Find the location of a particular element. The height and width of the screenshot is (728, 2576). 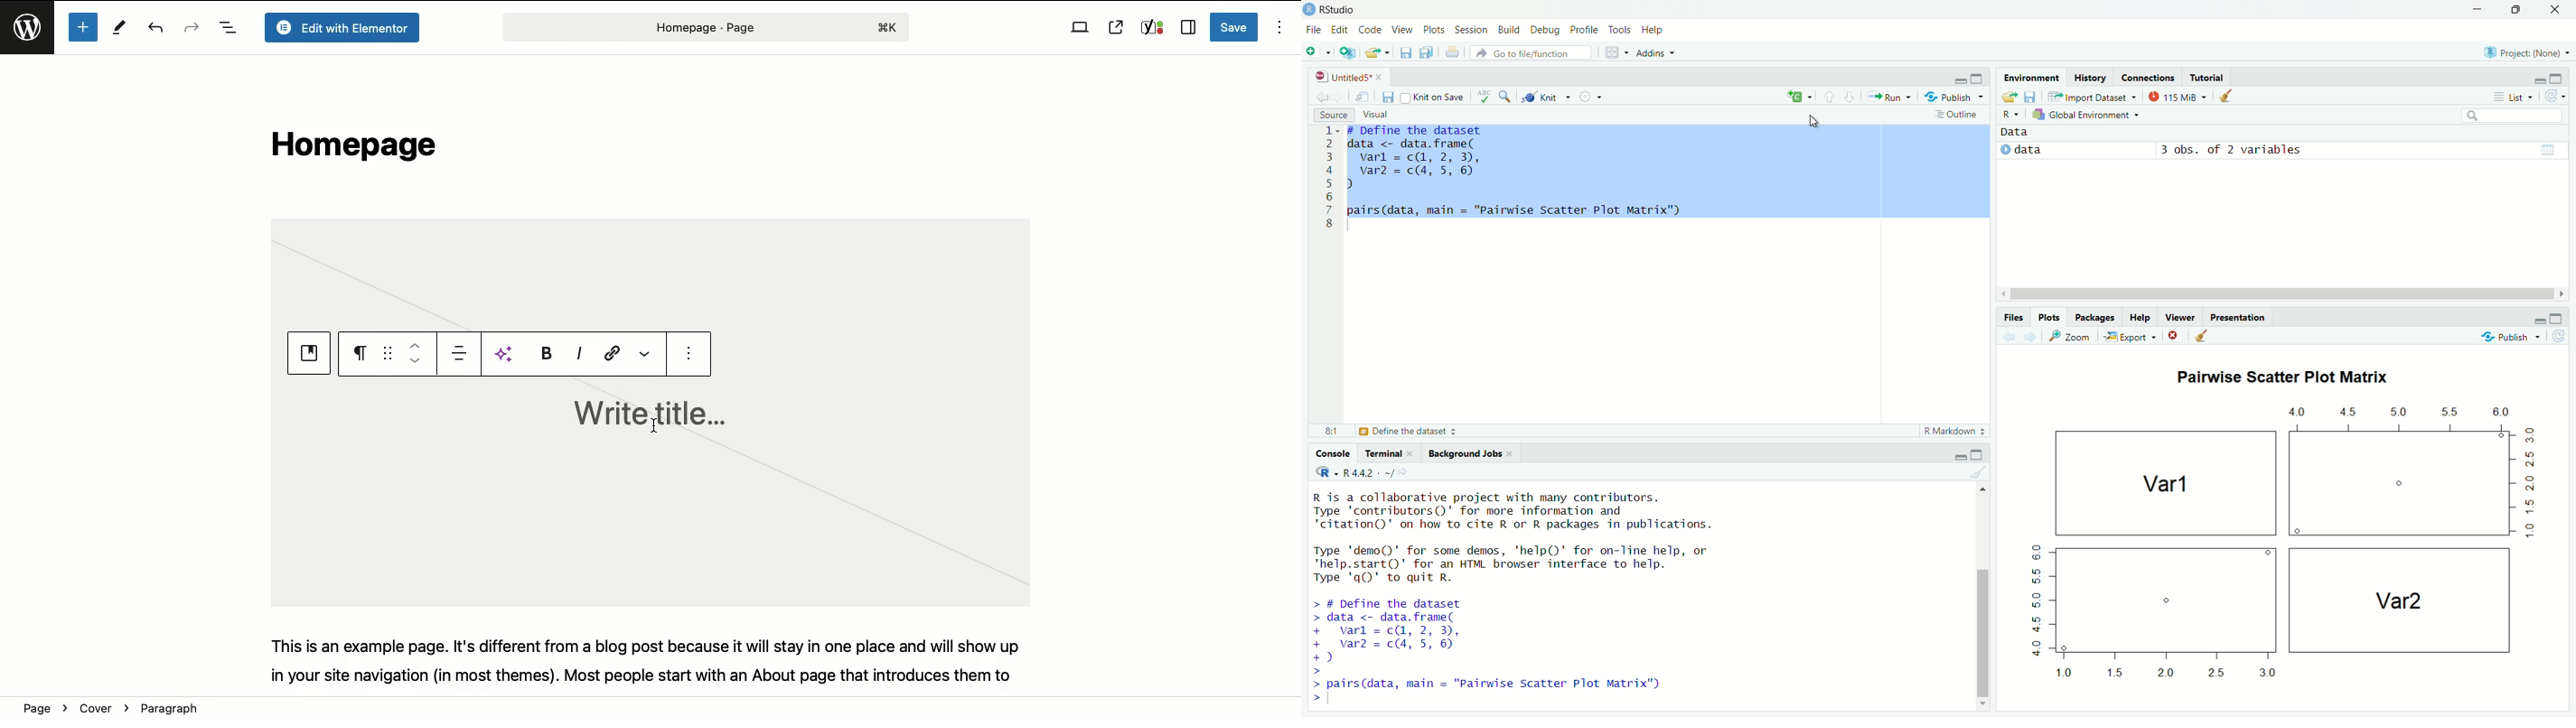

Profile is located at coordinates (1585, 30).